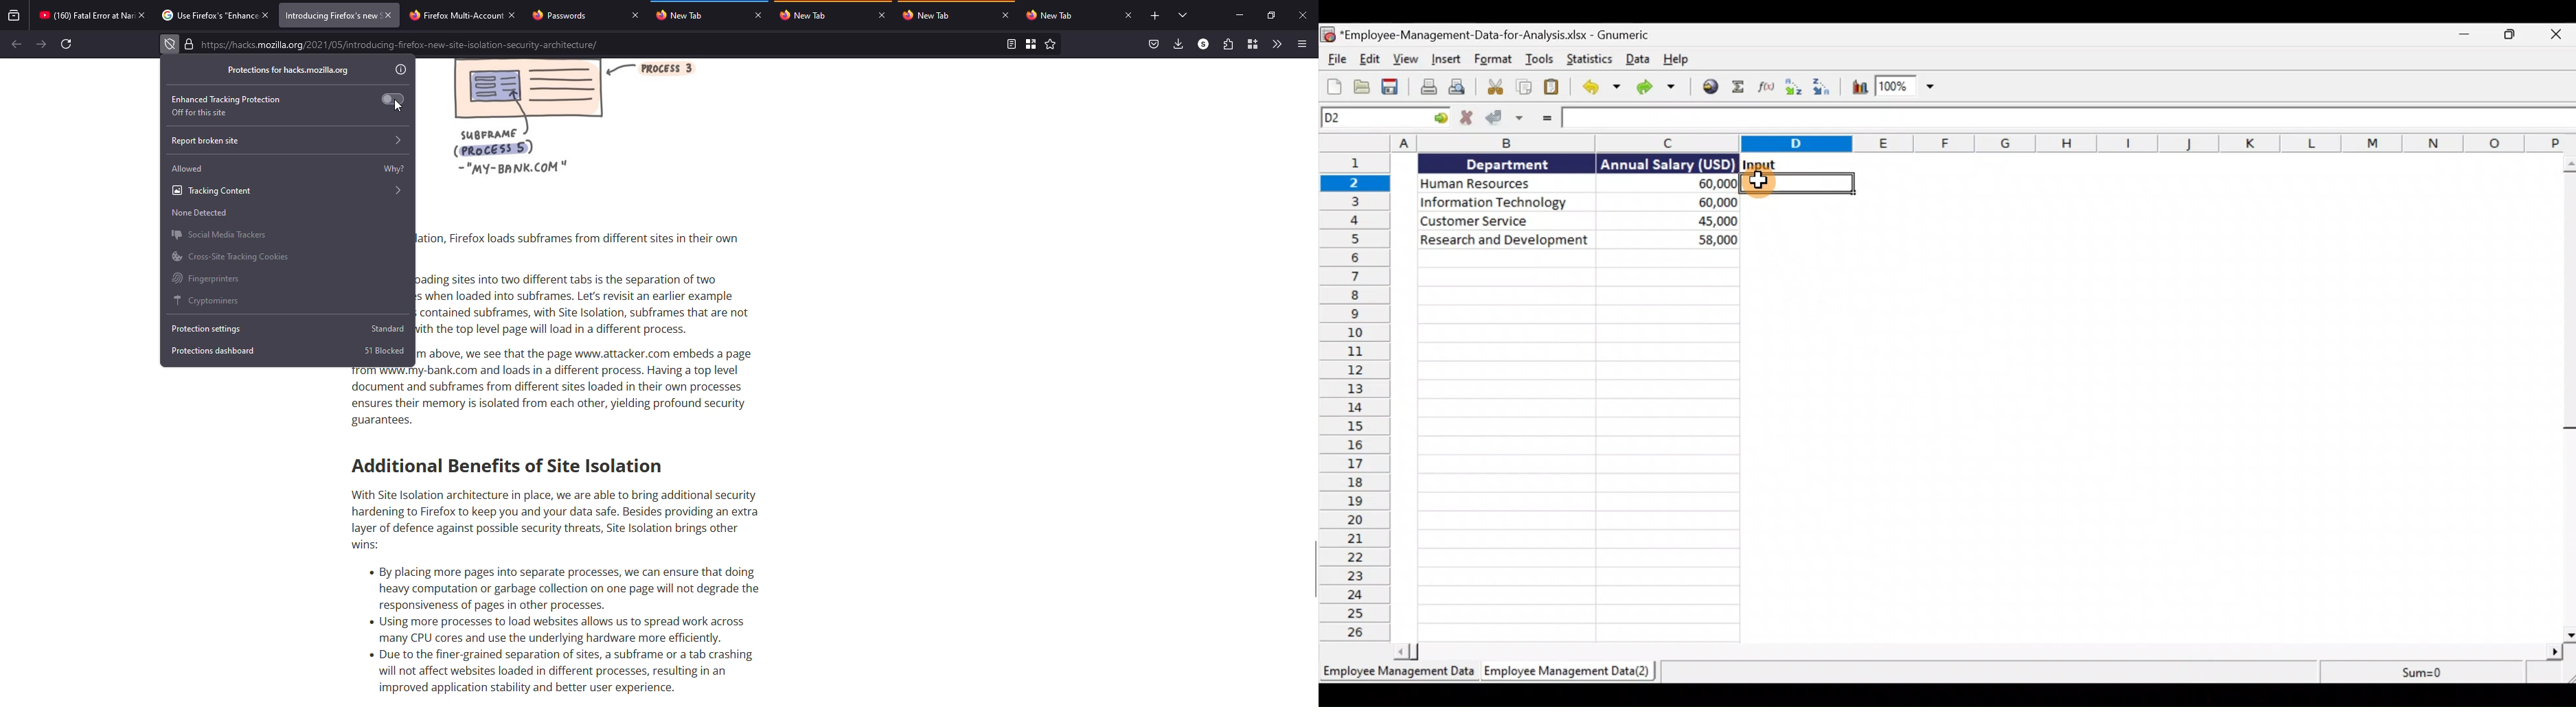 This screenshot has height=728, width=2576. Describe the element at coordinates (1031, 45) in the screenshot. I see `open site in container` at that location.